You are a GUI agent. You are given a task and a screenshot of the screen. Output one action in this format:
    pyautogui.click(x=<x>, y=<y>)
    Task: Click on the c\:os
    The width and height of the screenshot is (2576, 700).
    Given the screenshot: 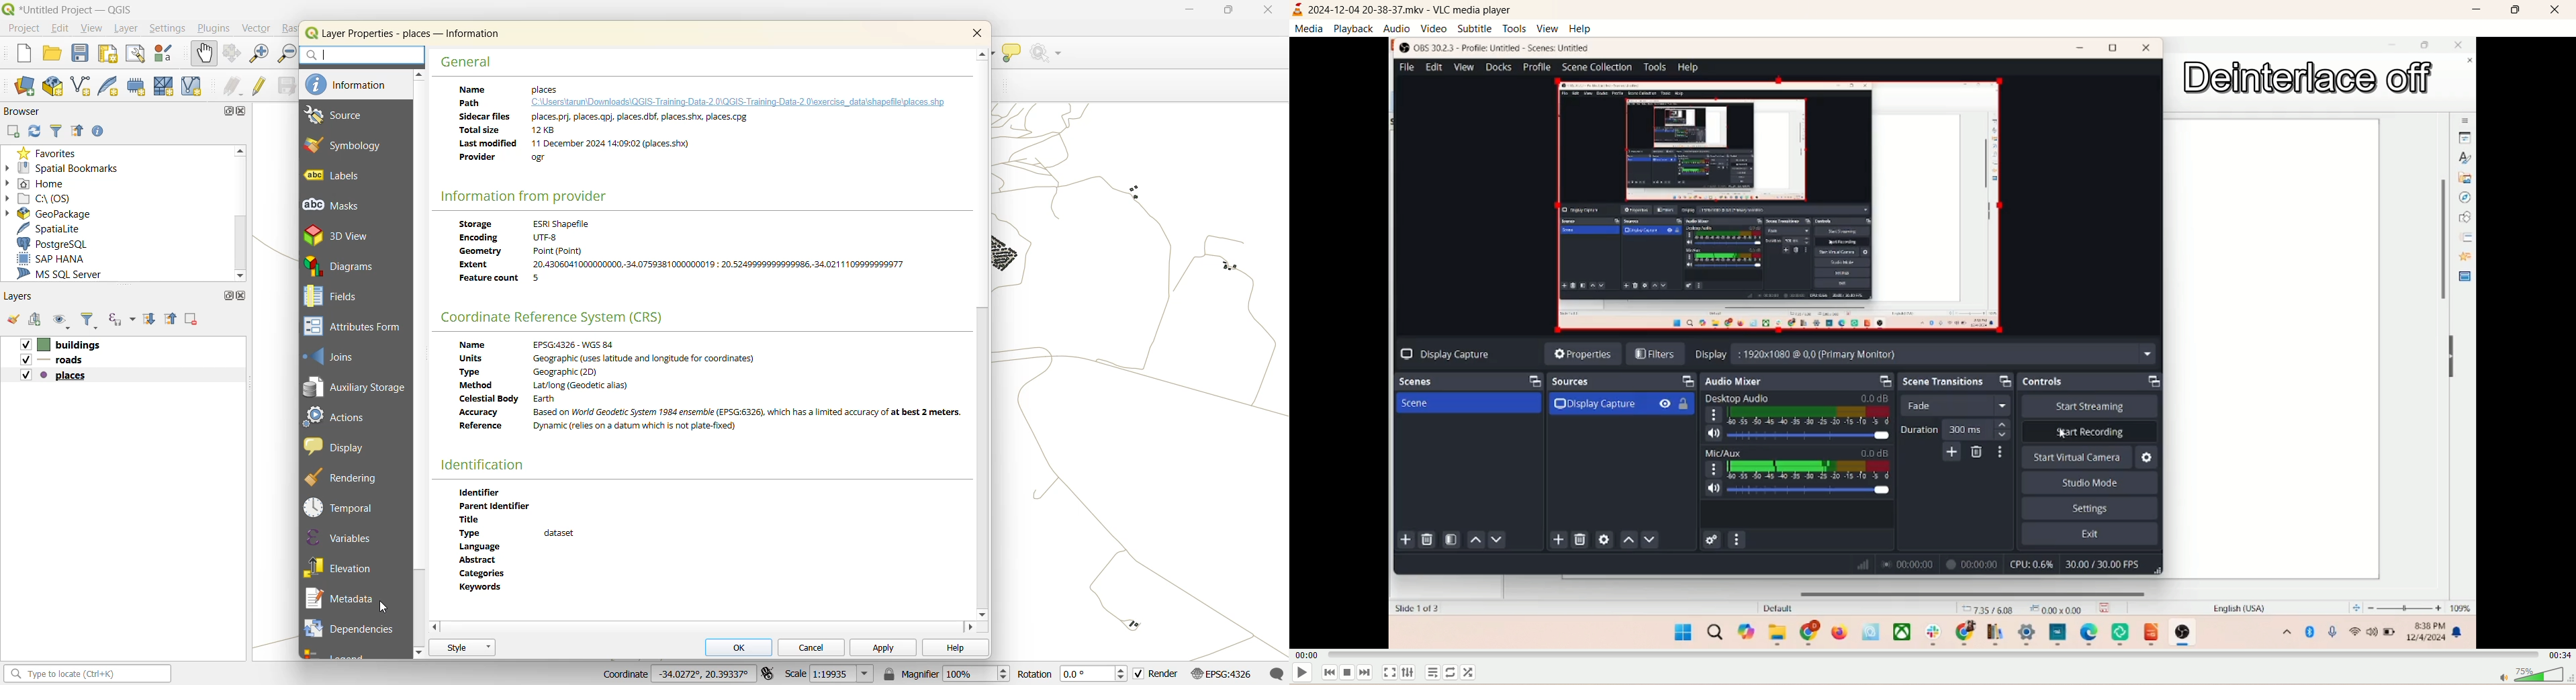 What is the action you would take?
    pyautogui.click(x=54, y=197)
    